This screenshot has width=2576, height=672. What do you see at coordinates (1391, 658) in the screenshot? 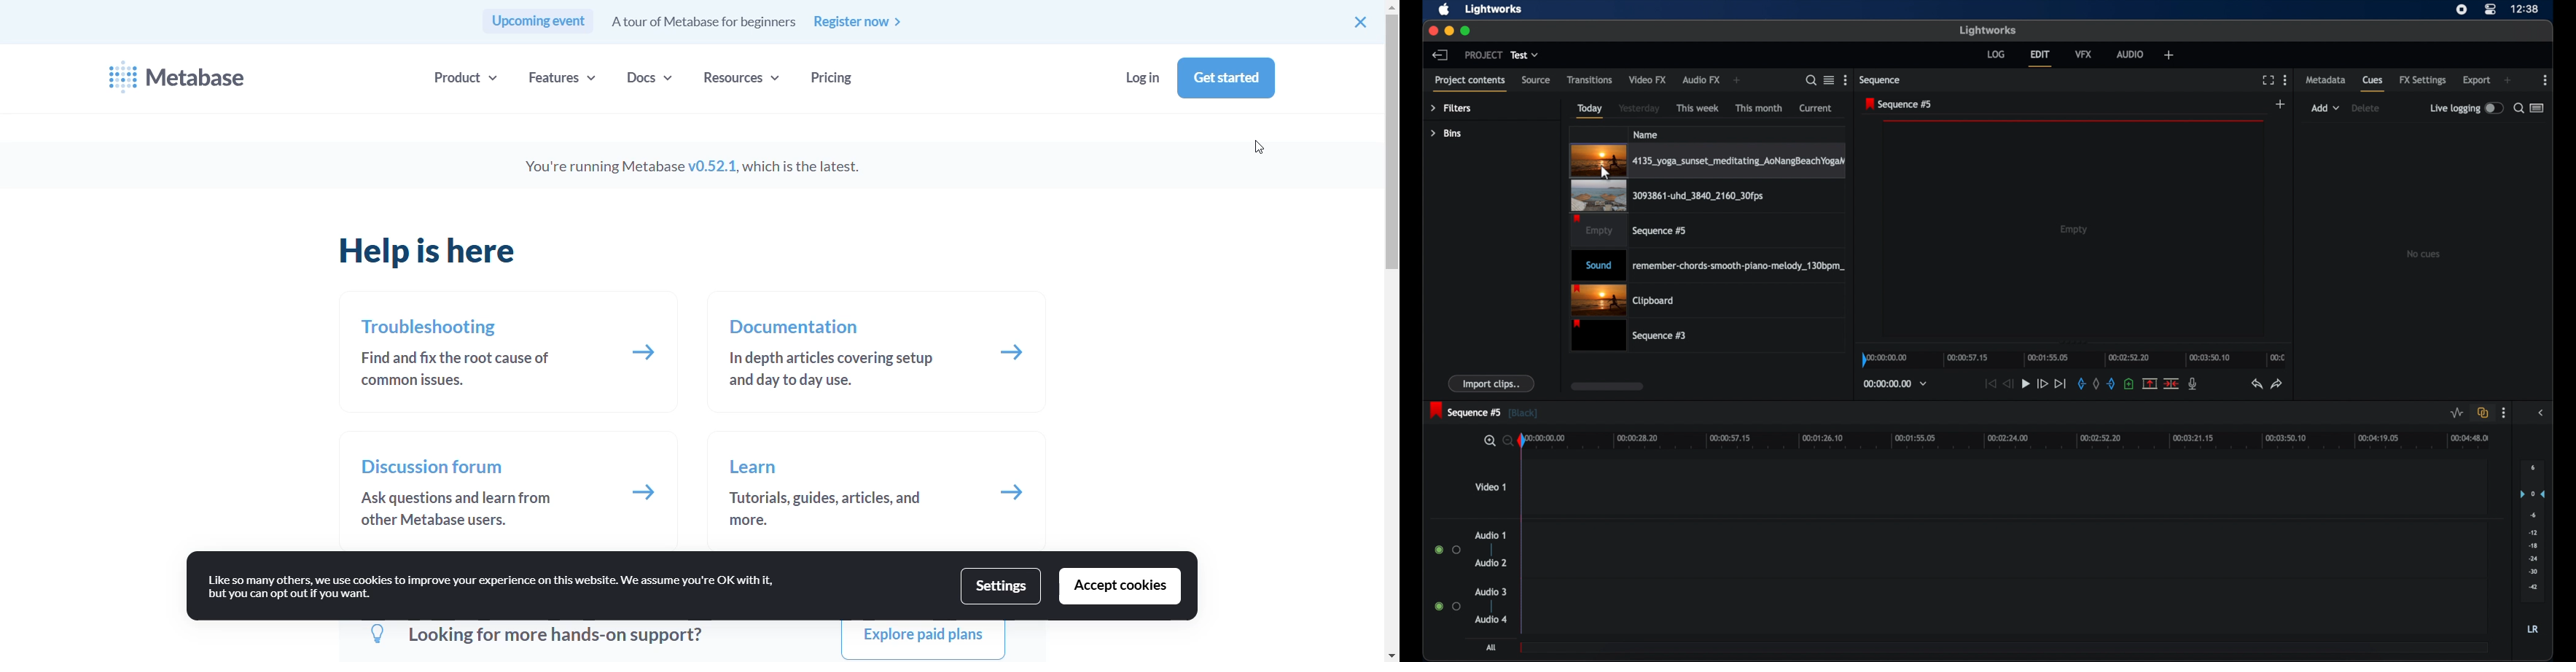
I see `move down button` at bounding box center [1391, 658].